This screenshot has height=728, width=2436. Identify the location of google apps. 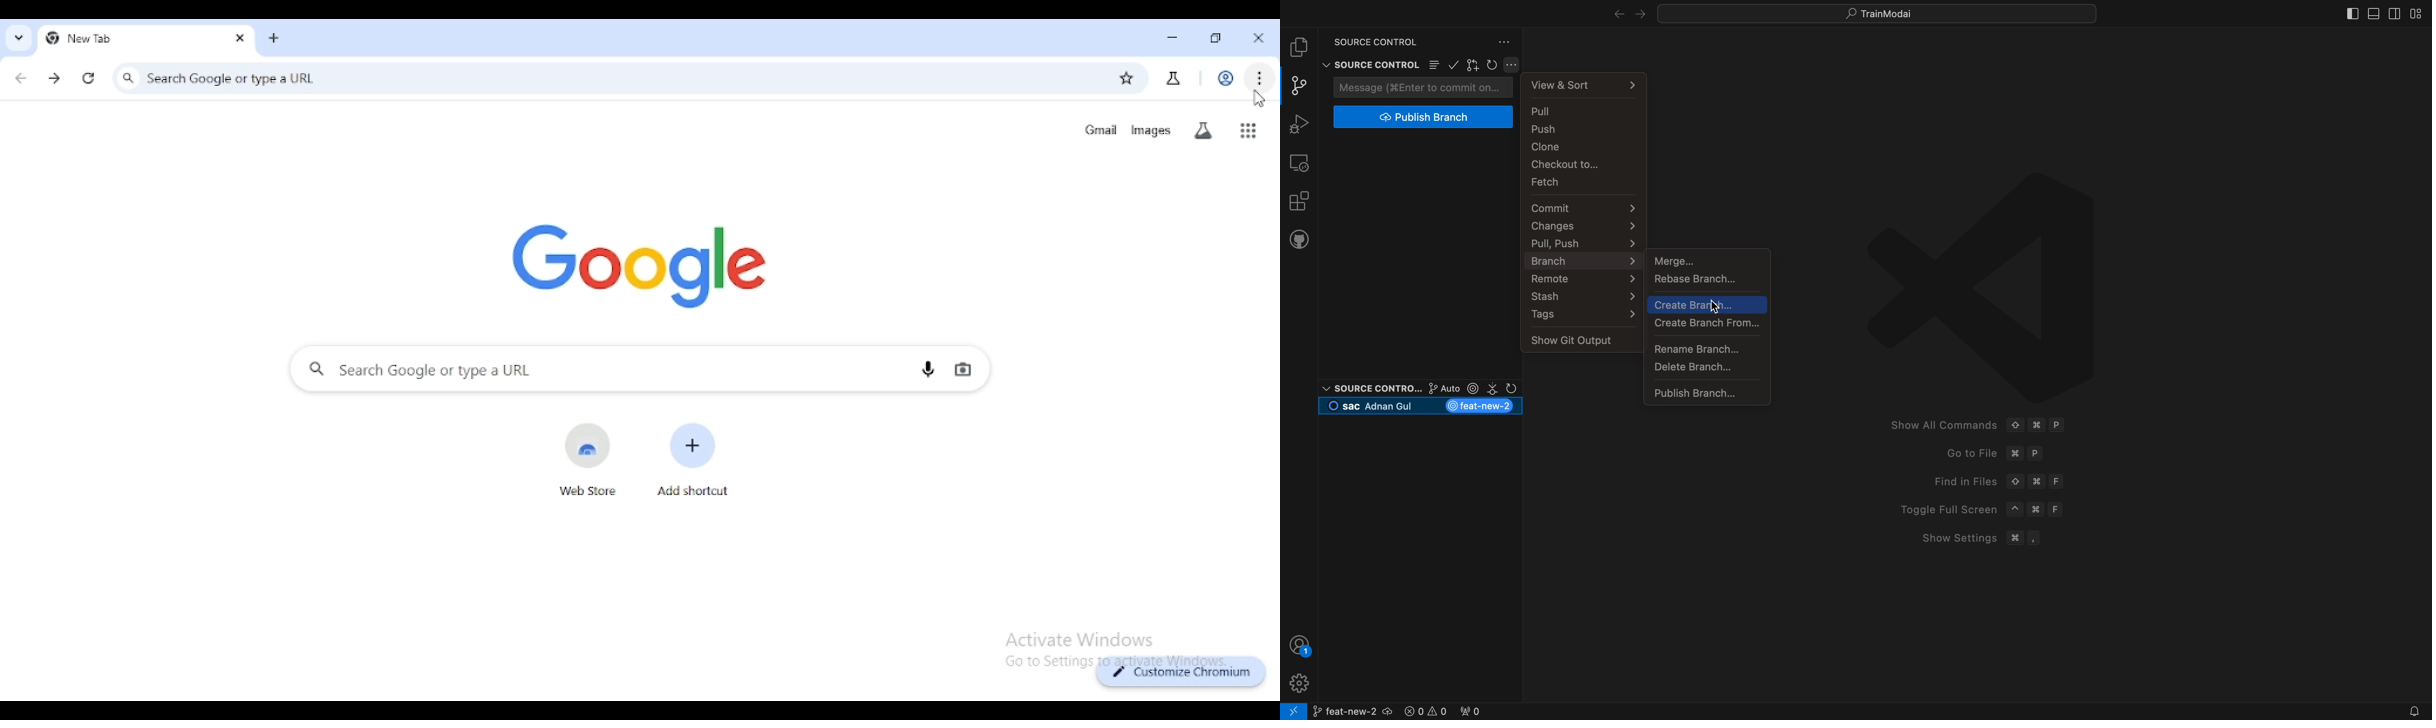
(1248, 130).